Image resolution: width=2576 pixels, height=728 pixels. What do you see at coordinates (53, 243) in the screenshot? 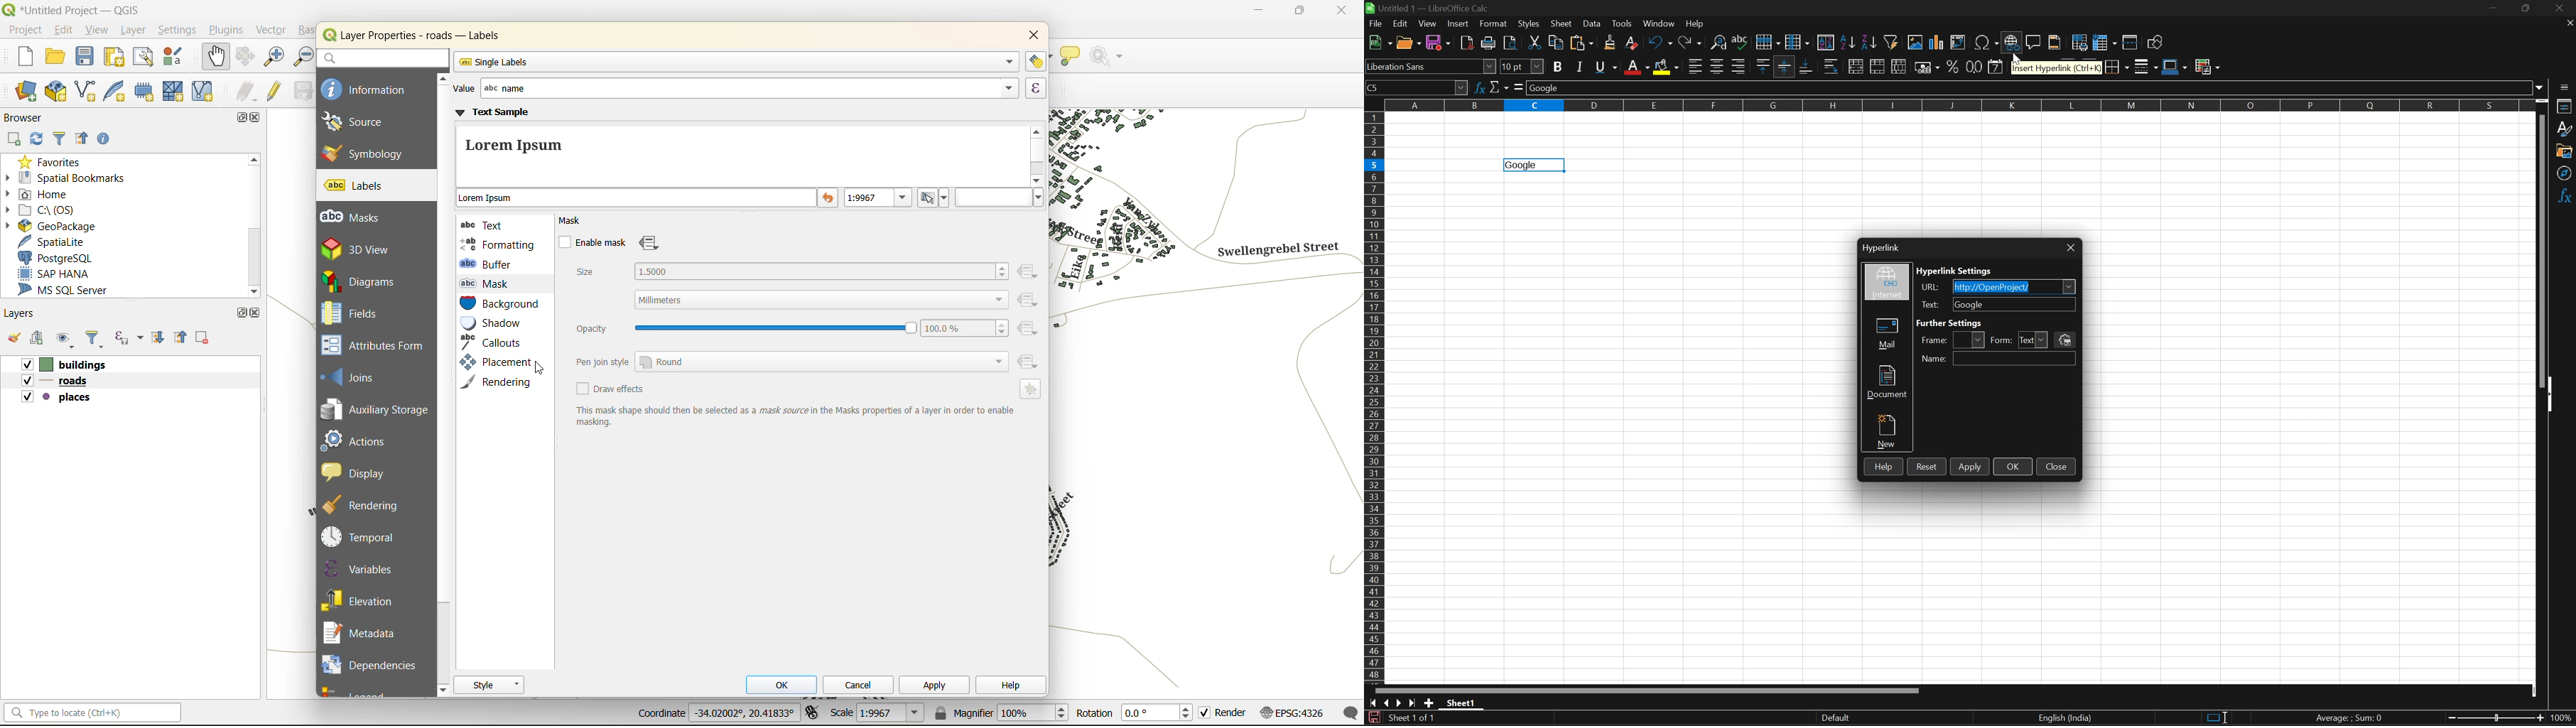
I see `spatialite` at bounding box center [53, 243].